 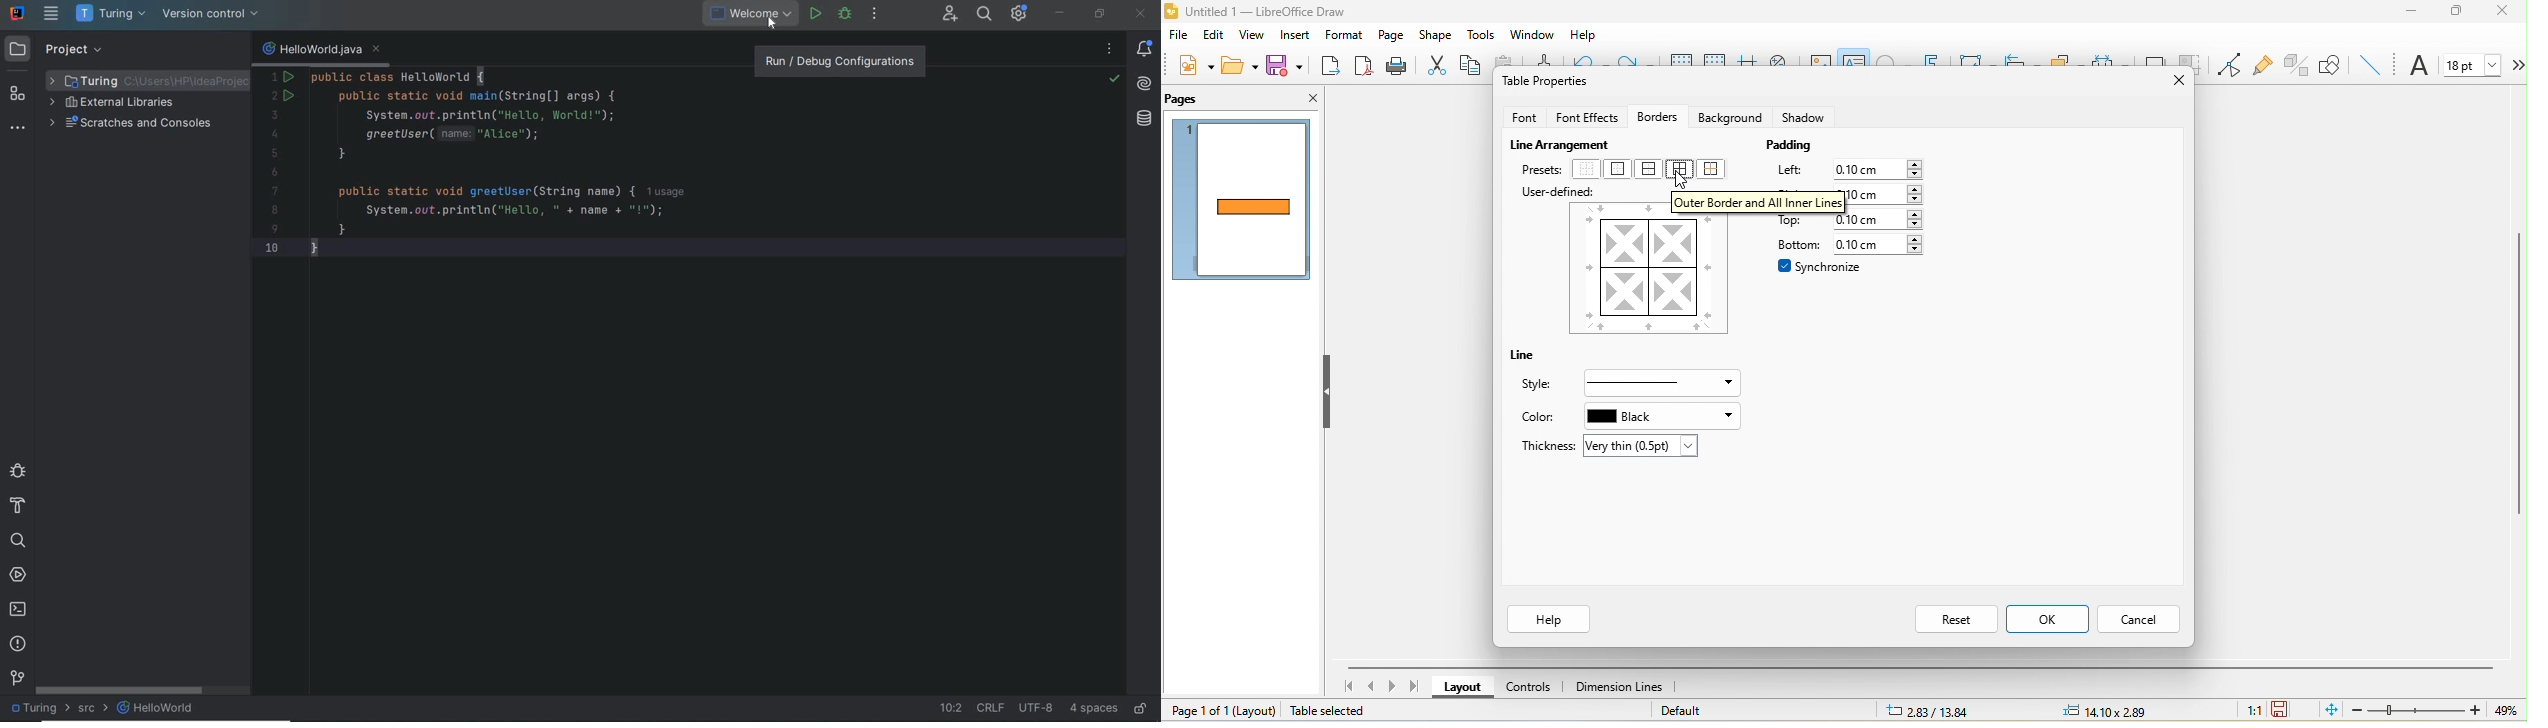 I want to click on AI Assistant, so click(x=1145, y=86).